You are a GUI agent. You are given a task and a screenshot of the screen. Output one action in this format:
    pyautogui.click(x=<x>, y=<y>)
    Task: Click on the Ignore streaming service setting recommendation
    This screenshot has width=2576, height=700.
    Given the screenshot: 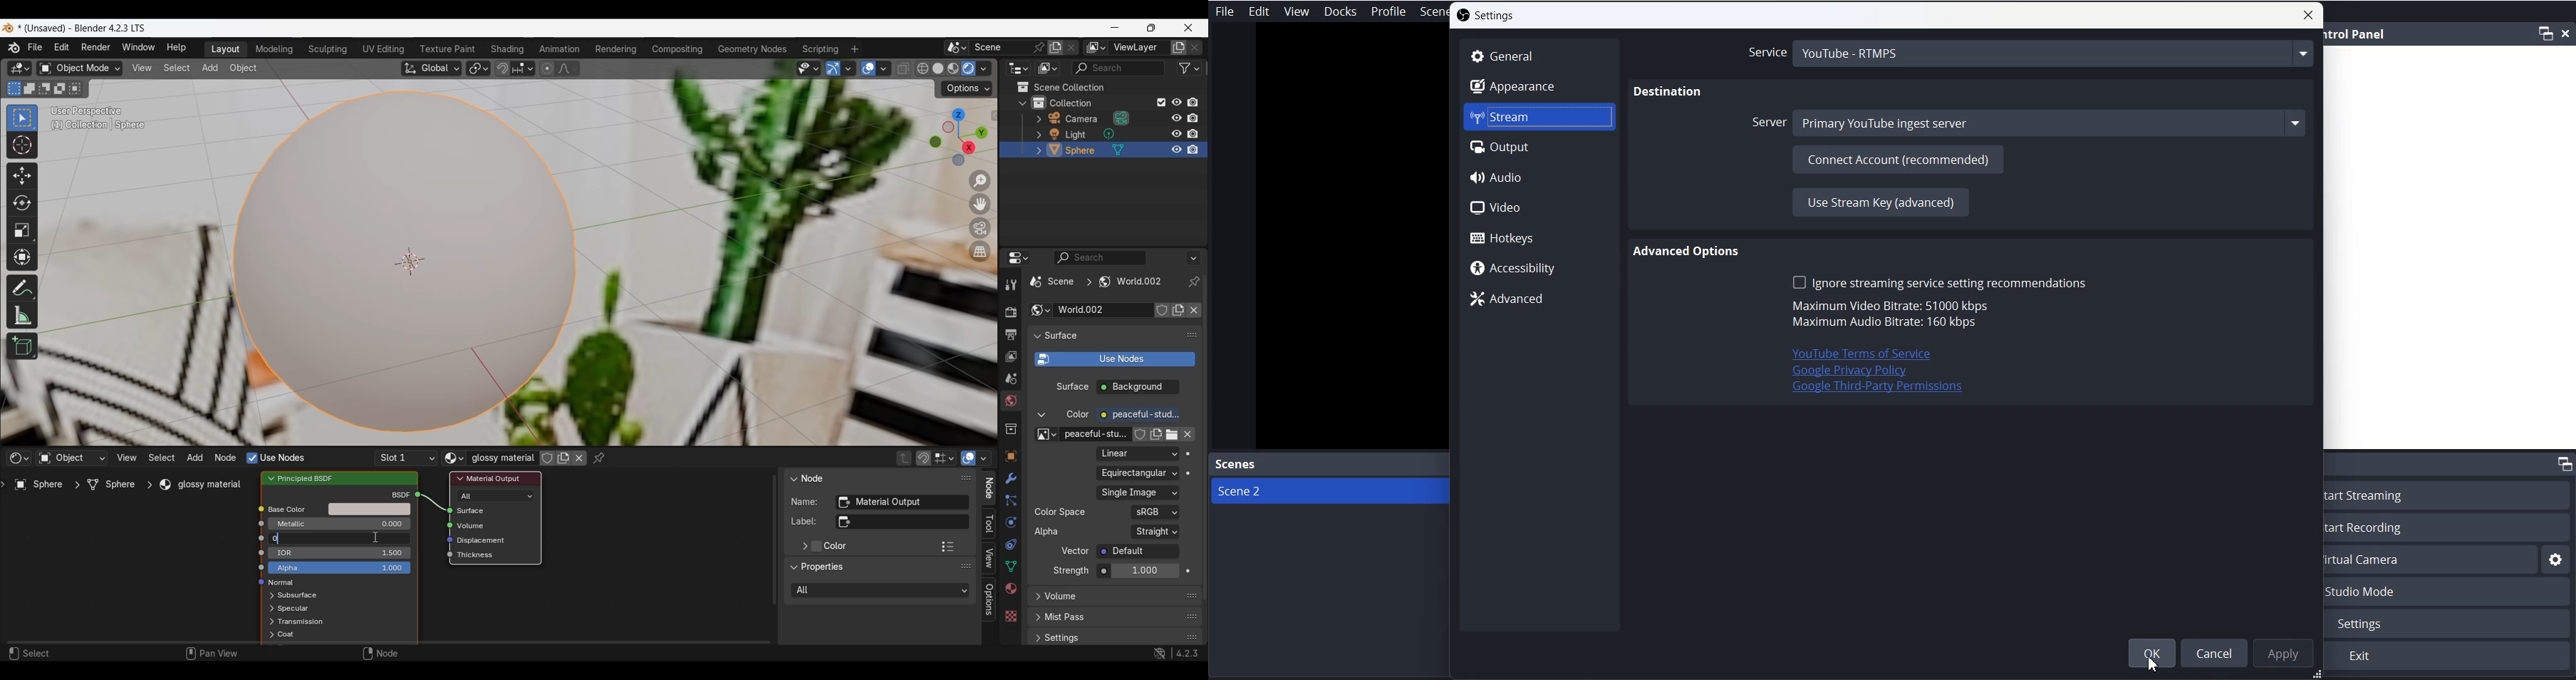 What is the action you would take?
    pyautogui.click(x=1939, y=282)
    